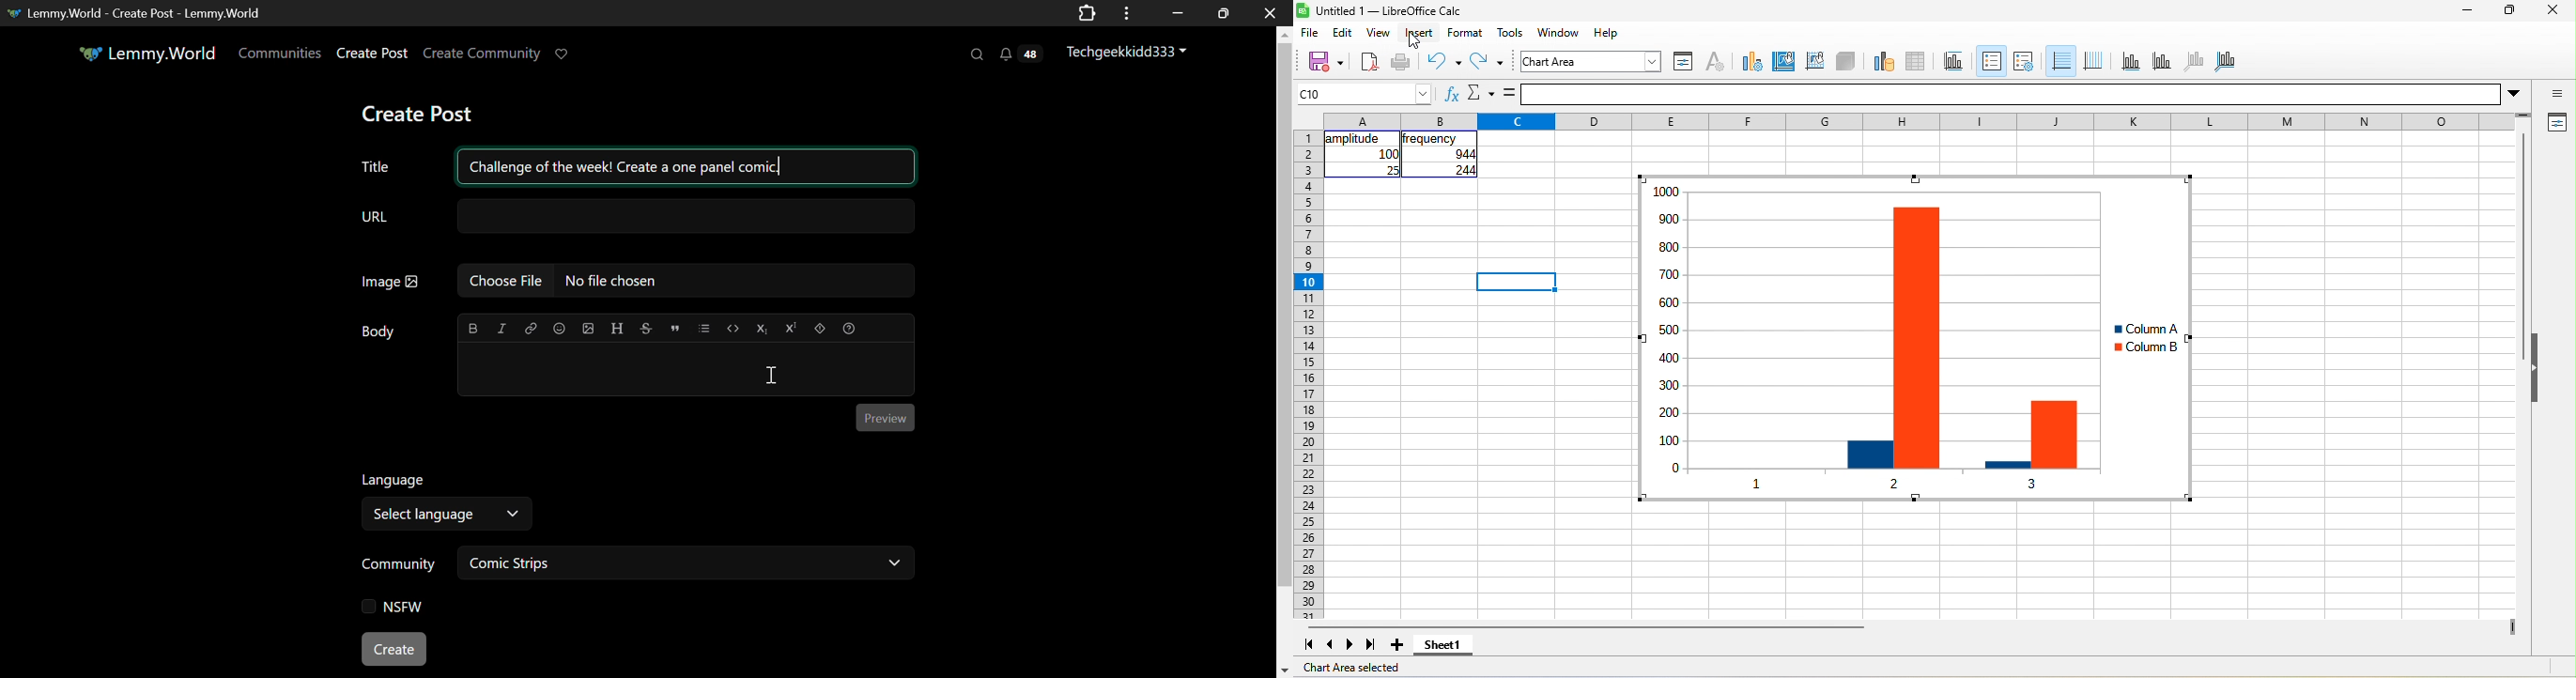  I want to click on next sheet, so click(1353, 644).